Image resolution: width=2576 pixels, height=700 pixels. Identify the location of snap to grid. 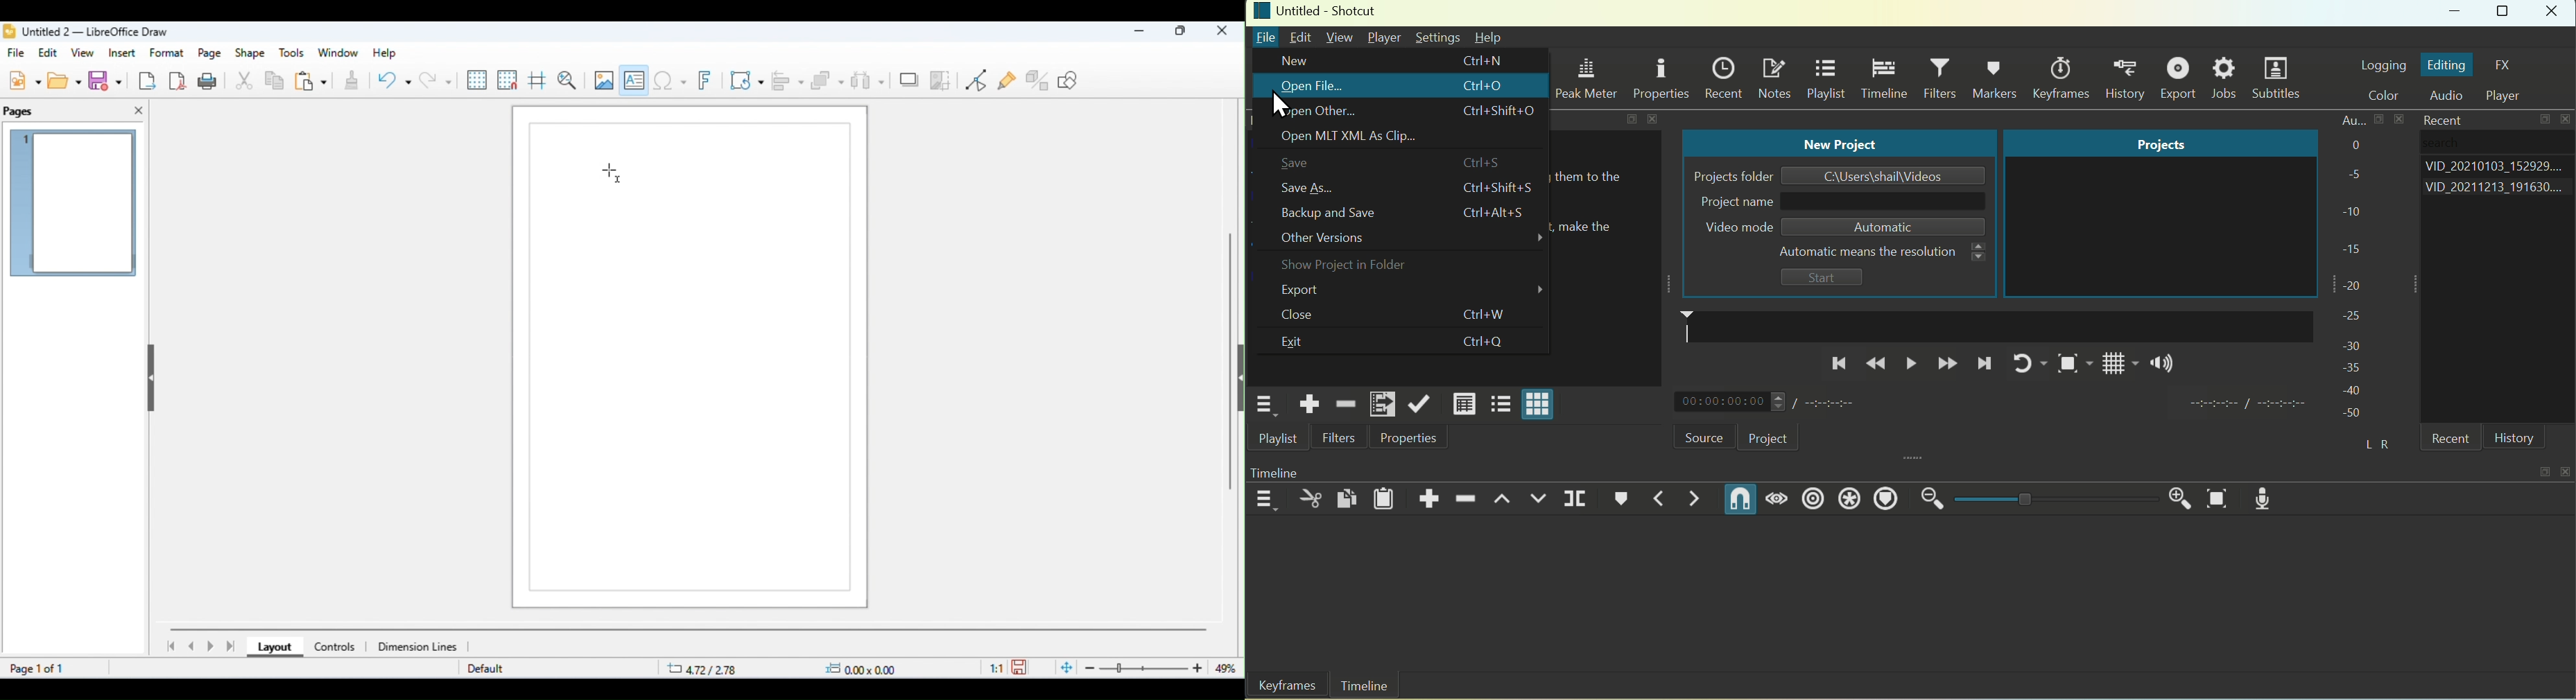
(508, 80).